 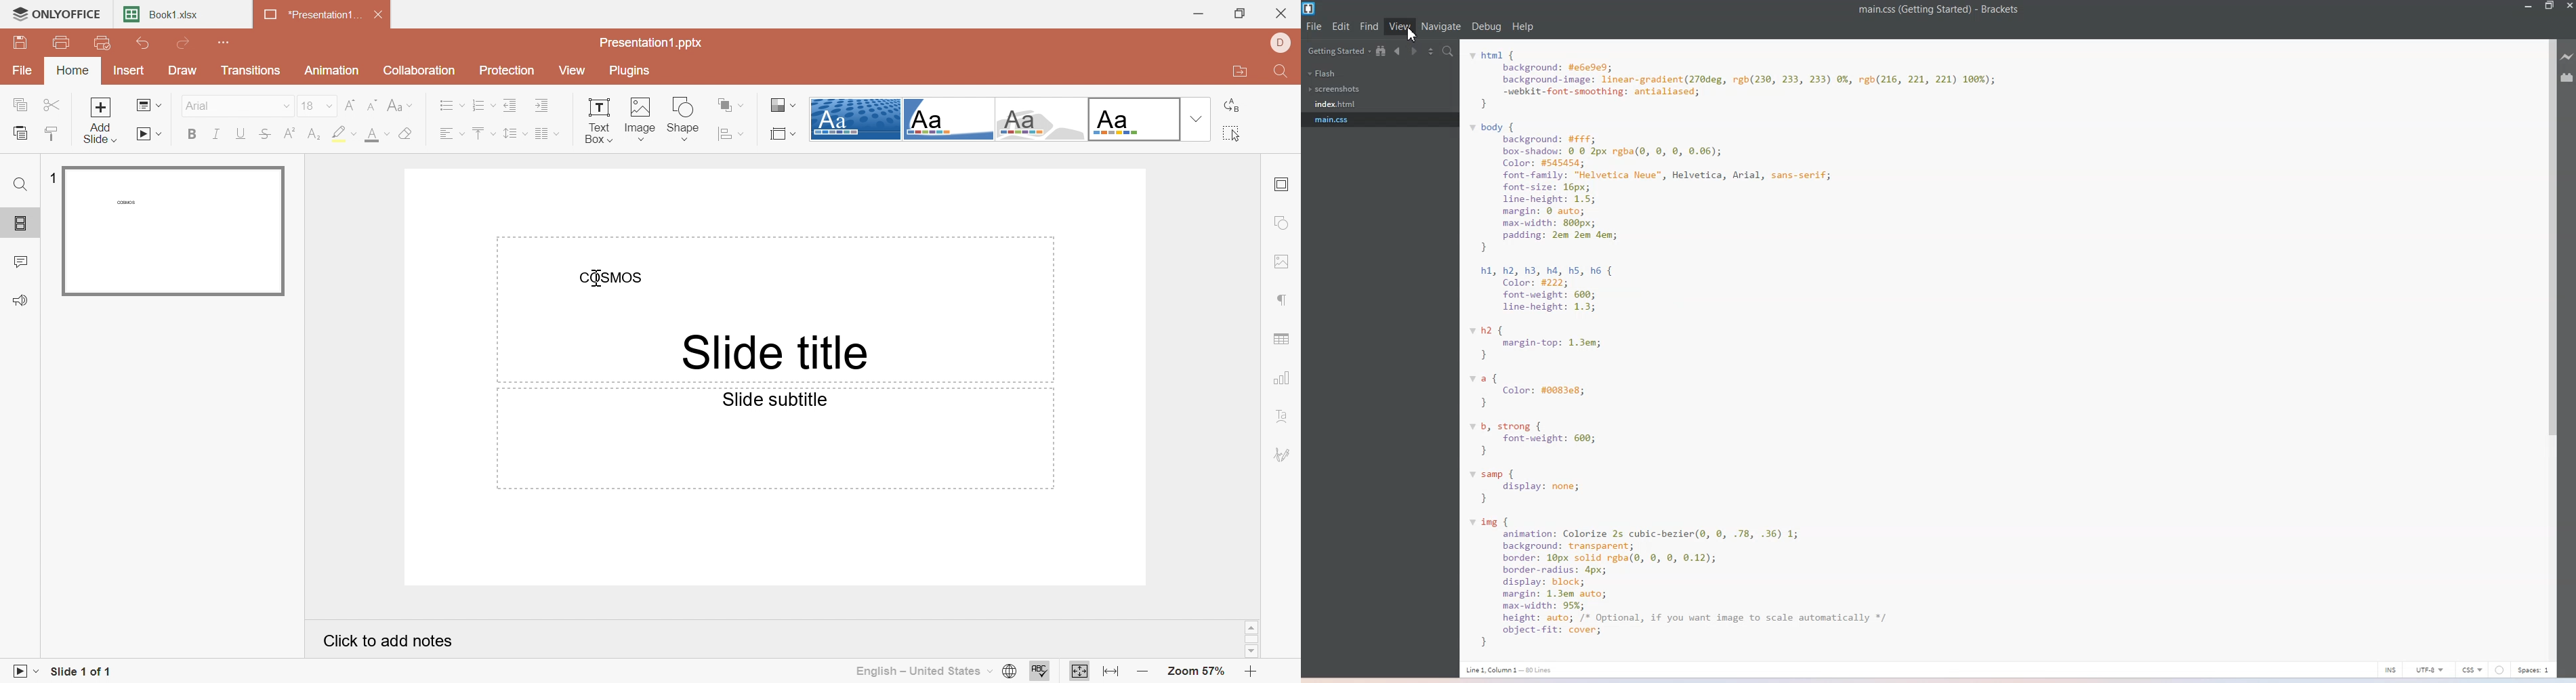 What do you see at coordinates (266, 135) in the screenshot?
I see `Strikethrough` at bounding box center [266, 135].